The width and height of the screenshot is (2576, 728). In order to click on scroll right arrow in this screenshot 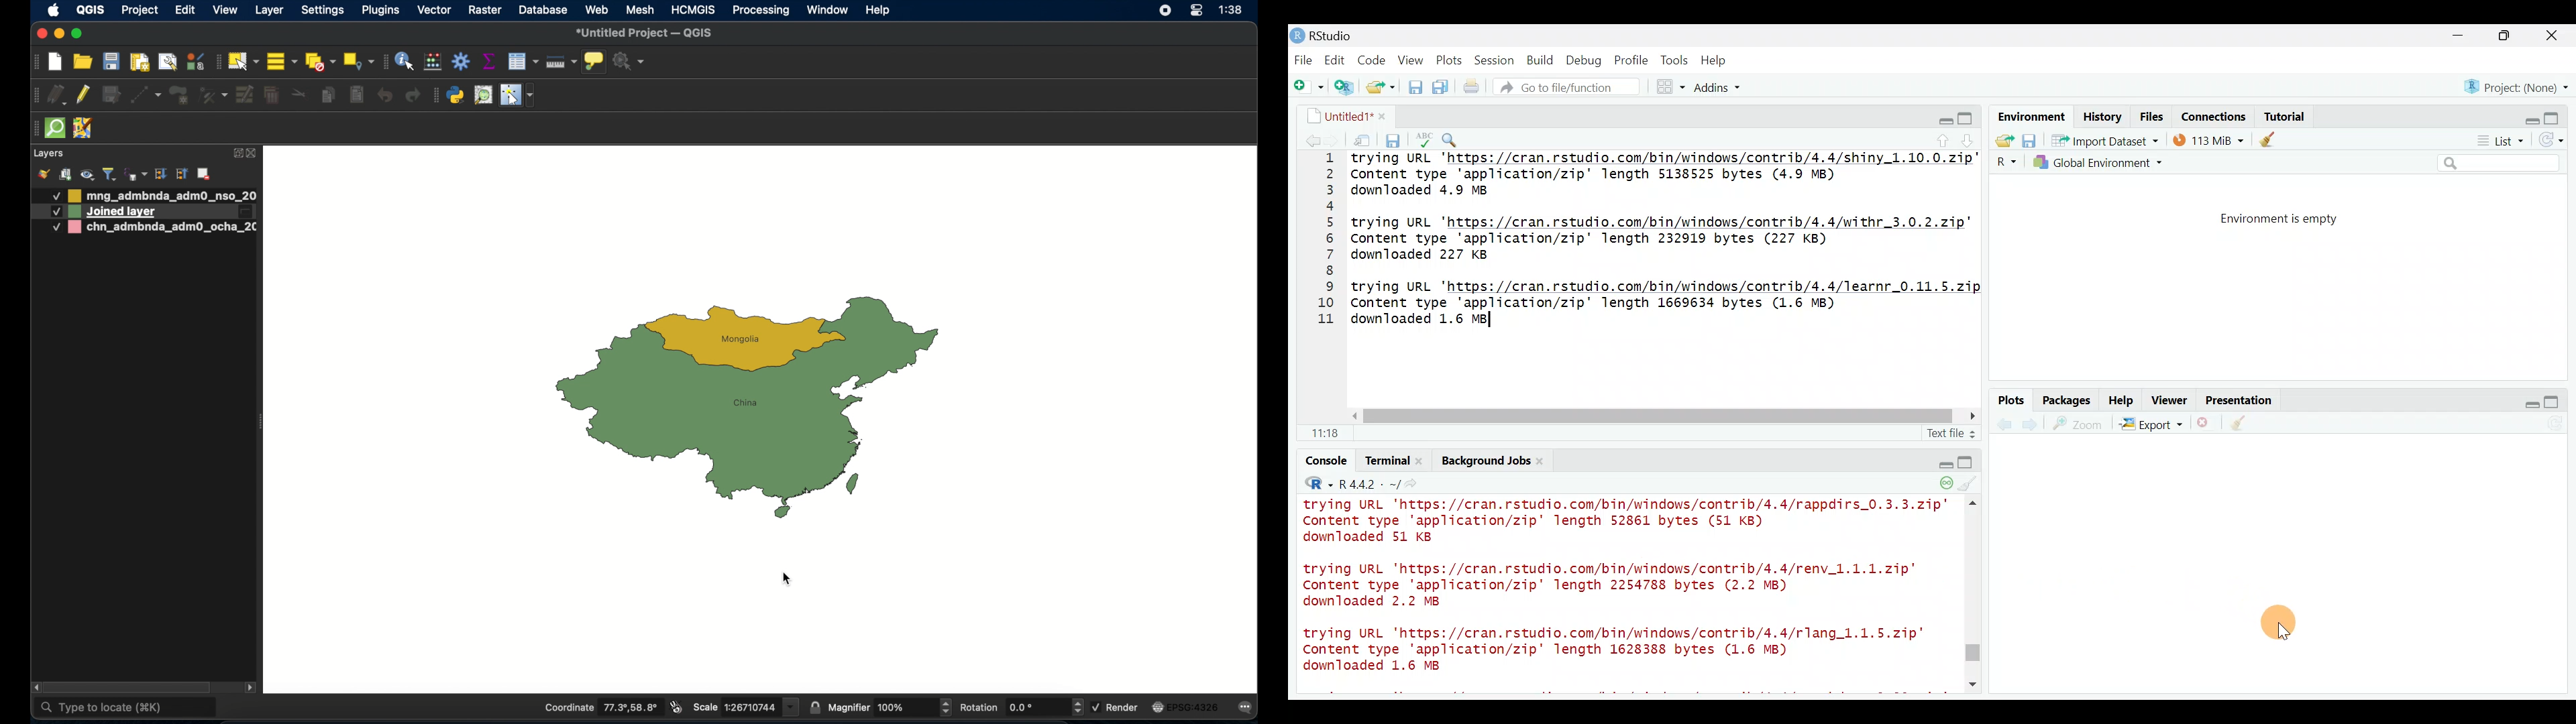, I will do `click(254, 686)`.